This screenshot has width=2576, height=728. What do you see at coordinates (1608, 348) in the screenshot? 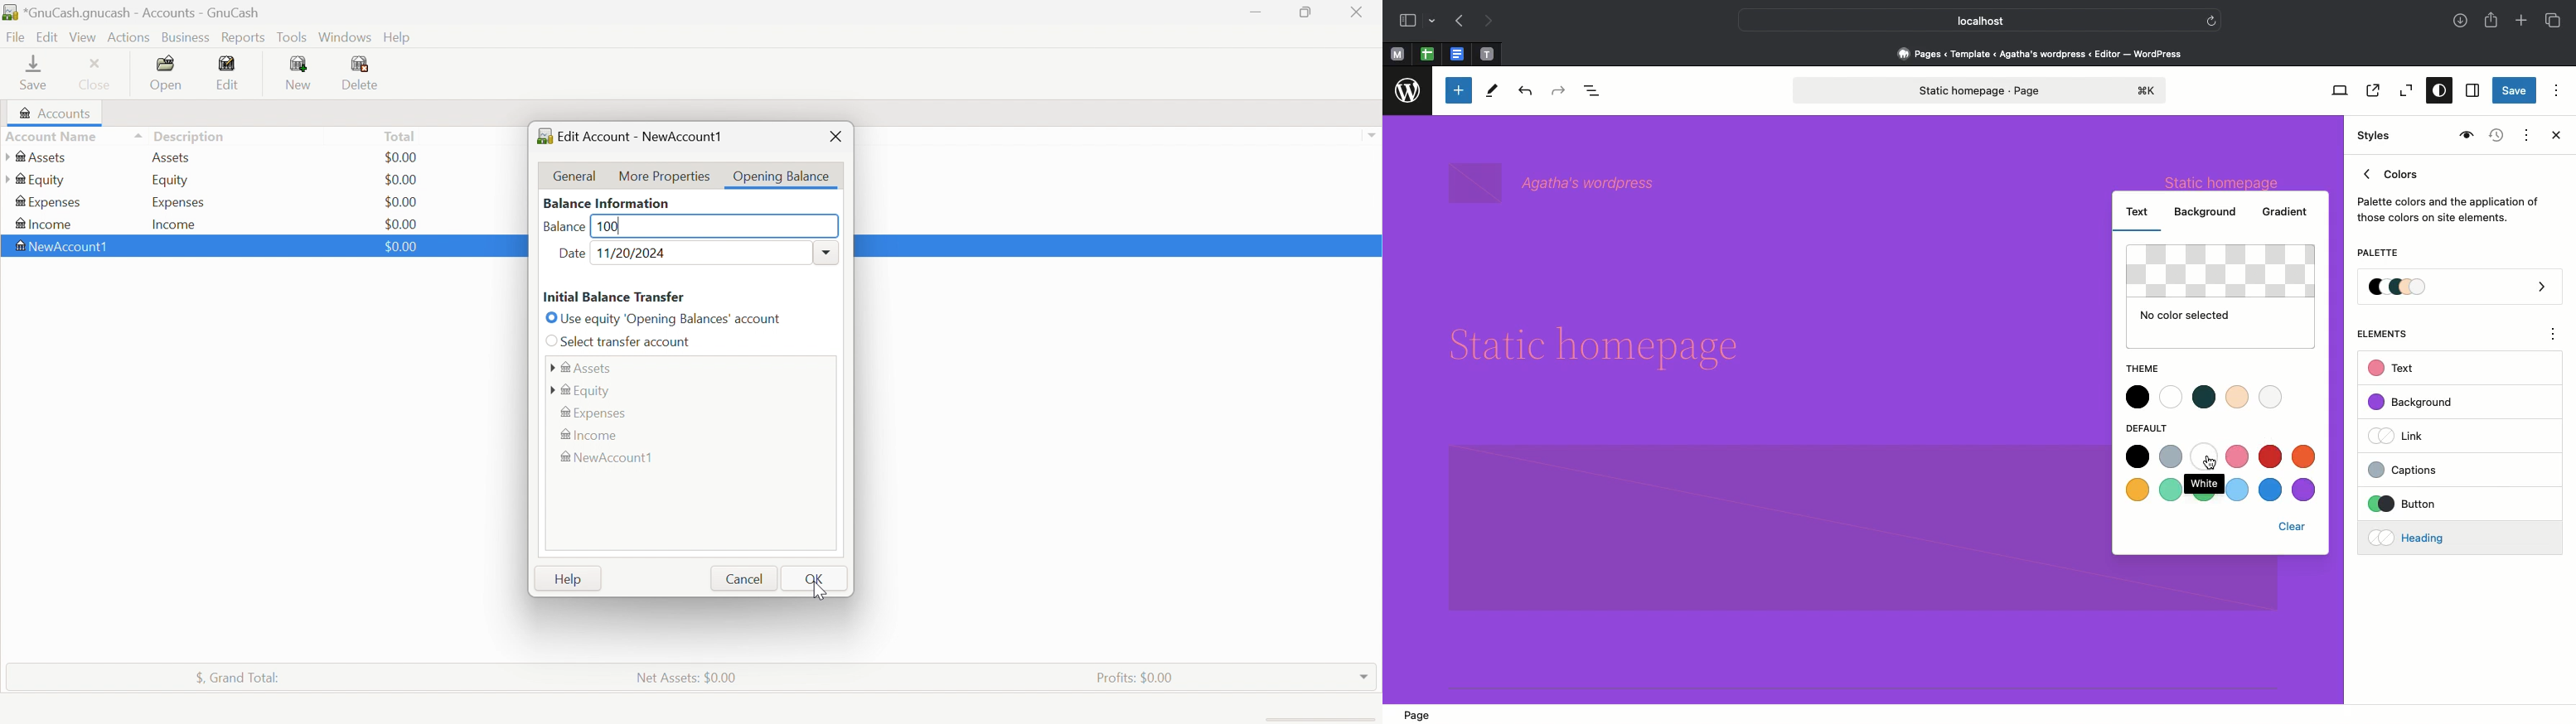
I see `Headline` at bounding box center [1608, 348].